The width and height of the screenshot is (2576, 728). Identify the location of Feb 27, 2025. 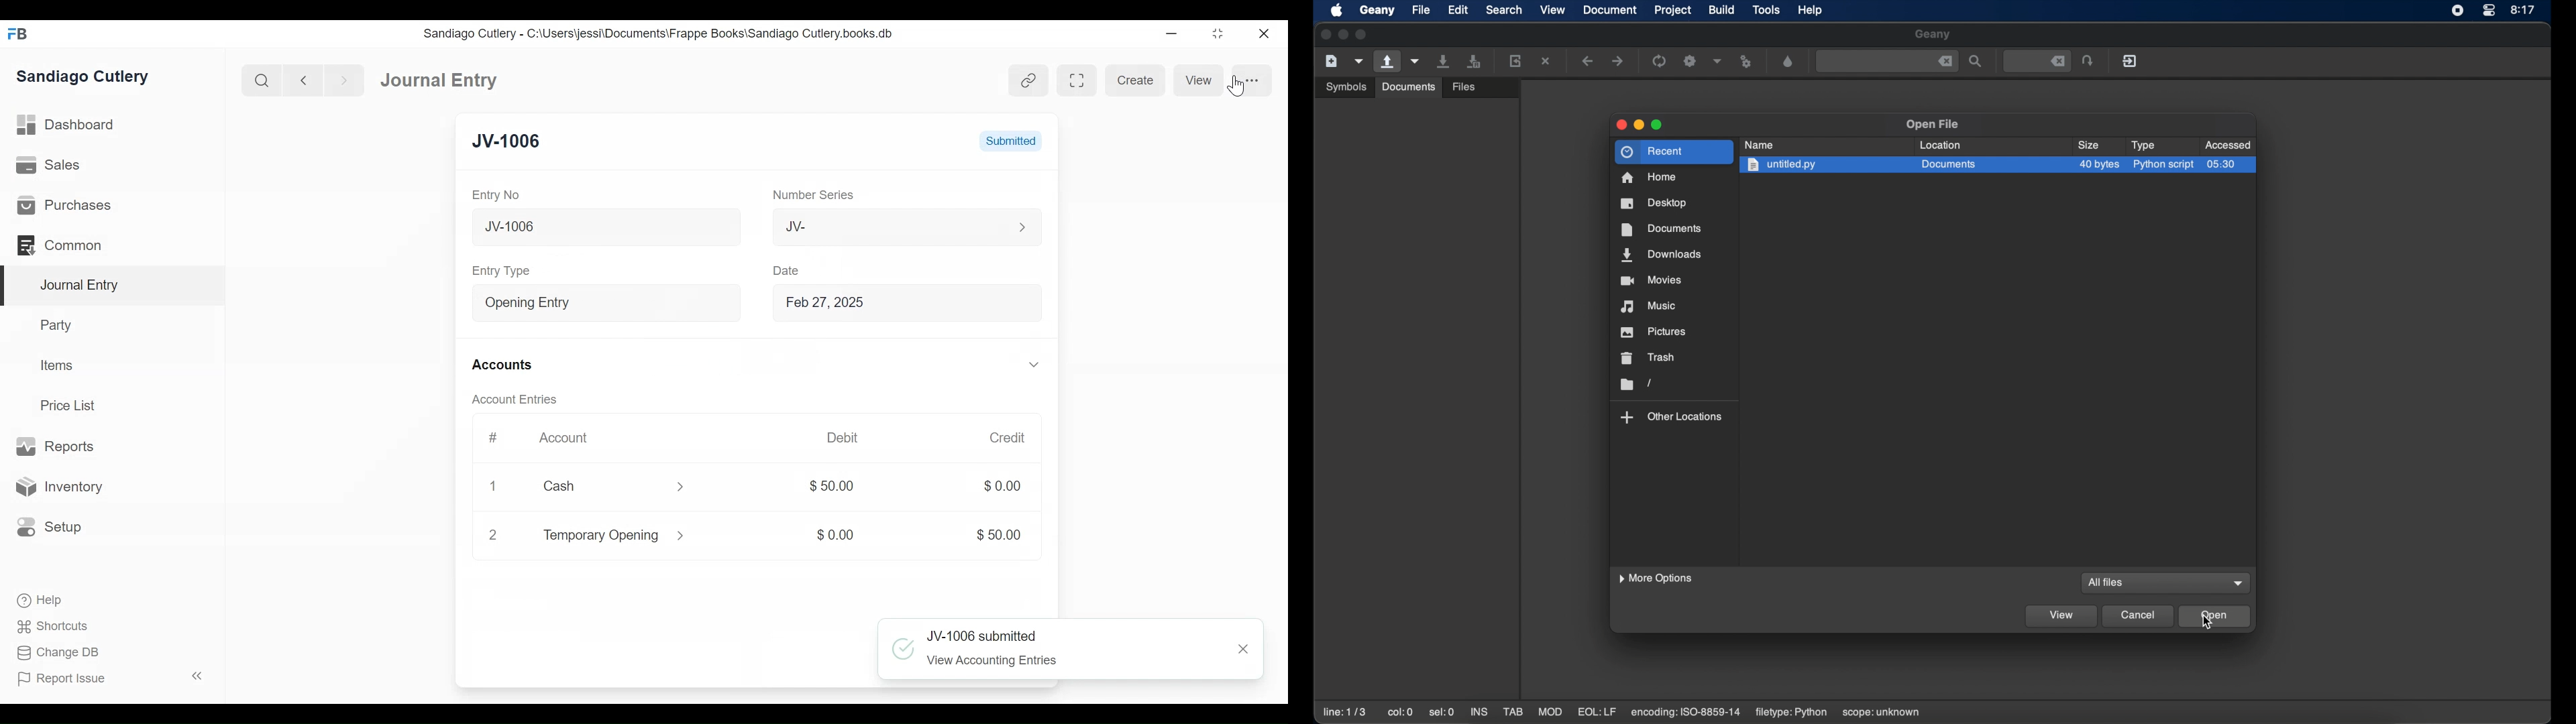
(898, 304).